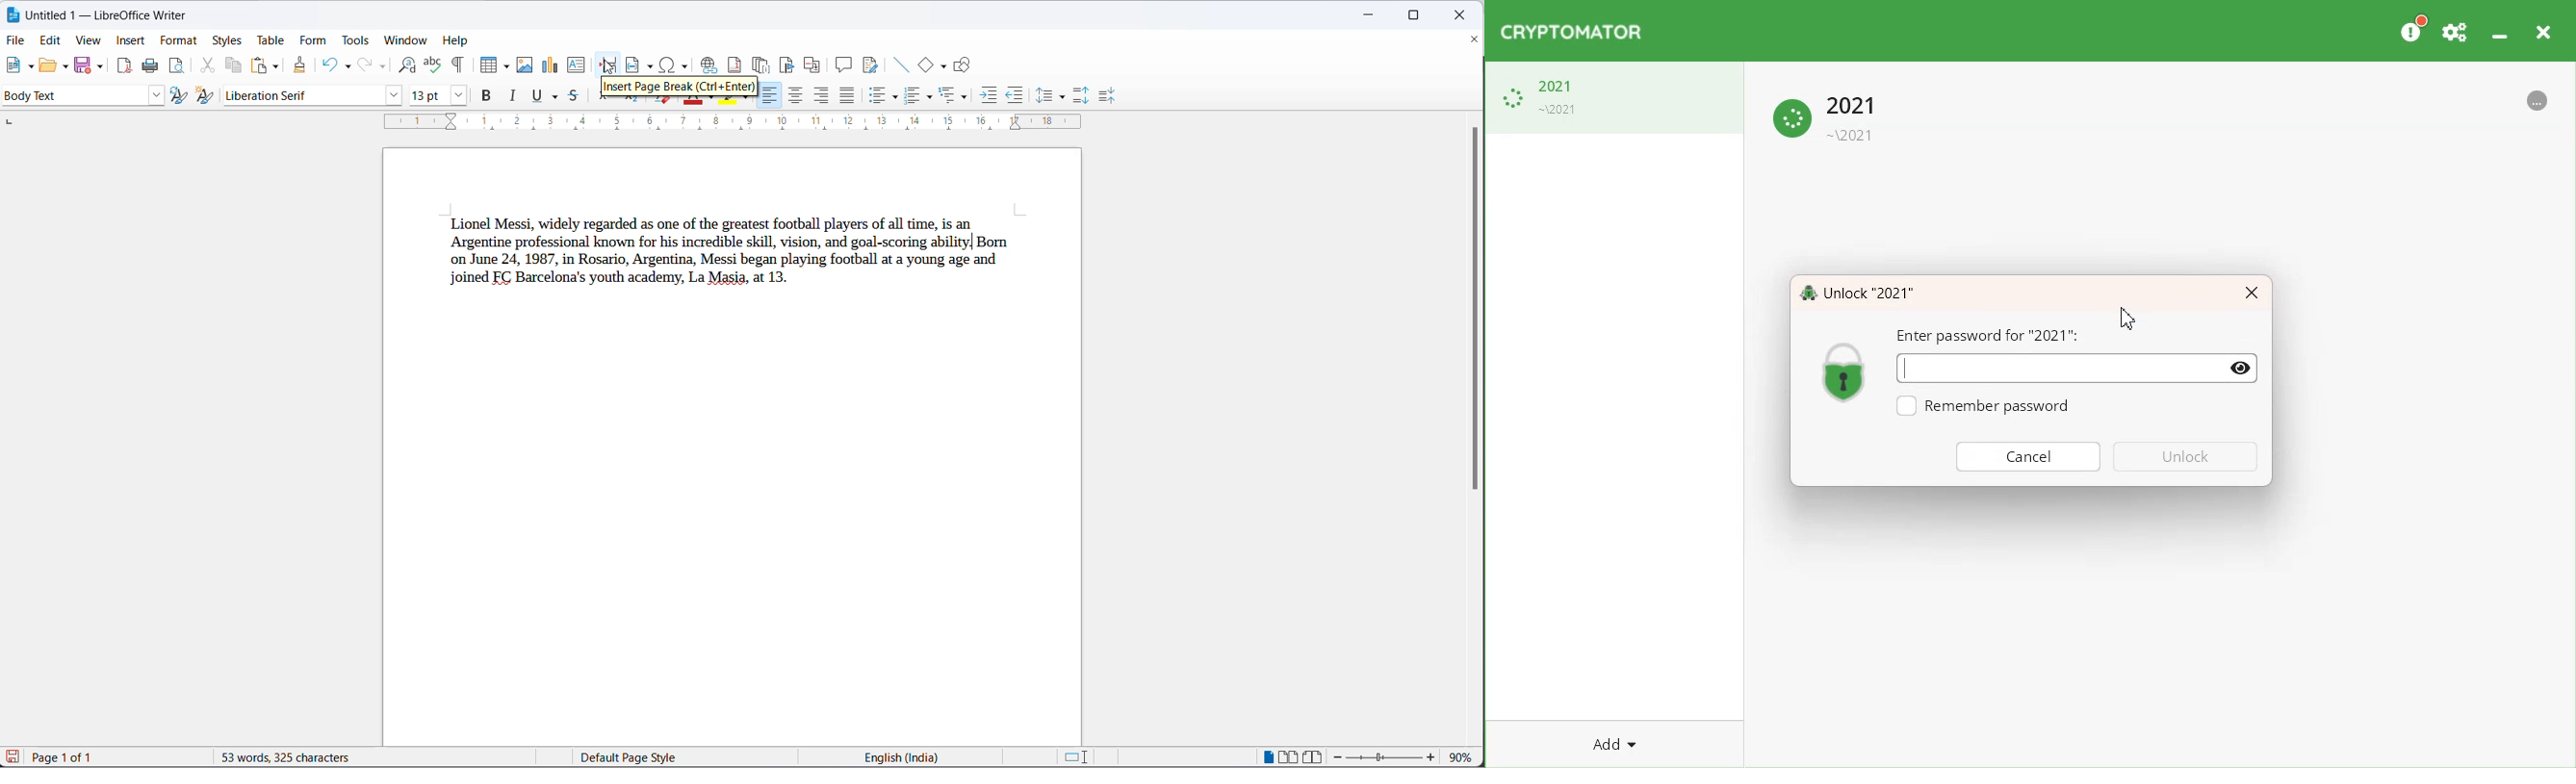  Describe the element at coordinates (1313, 758) in the screenshot. I see `book view` at that location.